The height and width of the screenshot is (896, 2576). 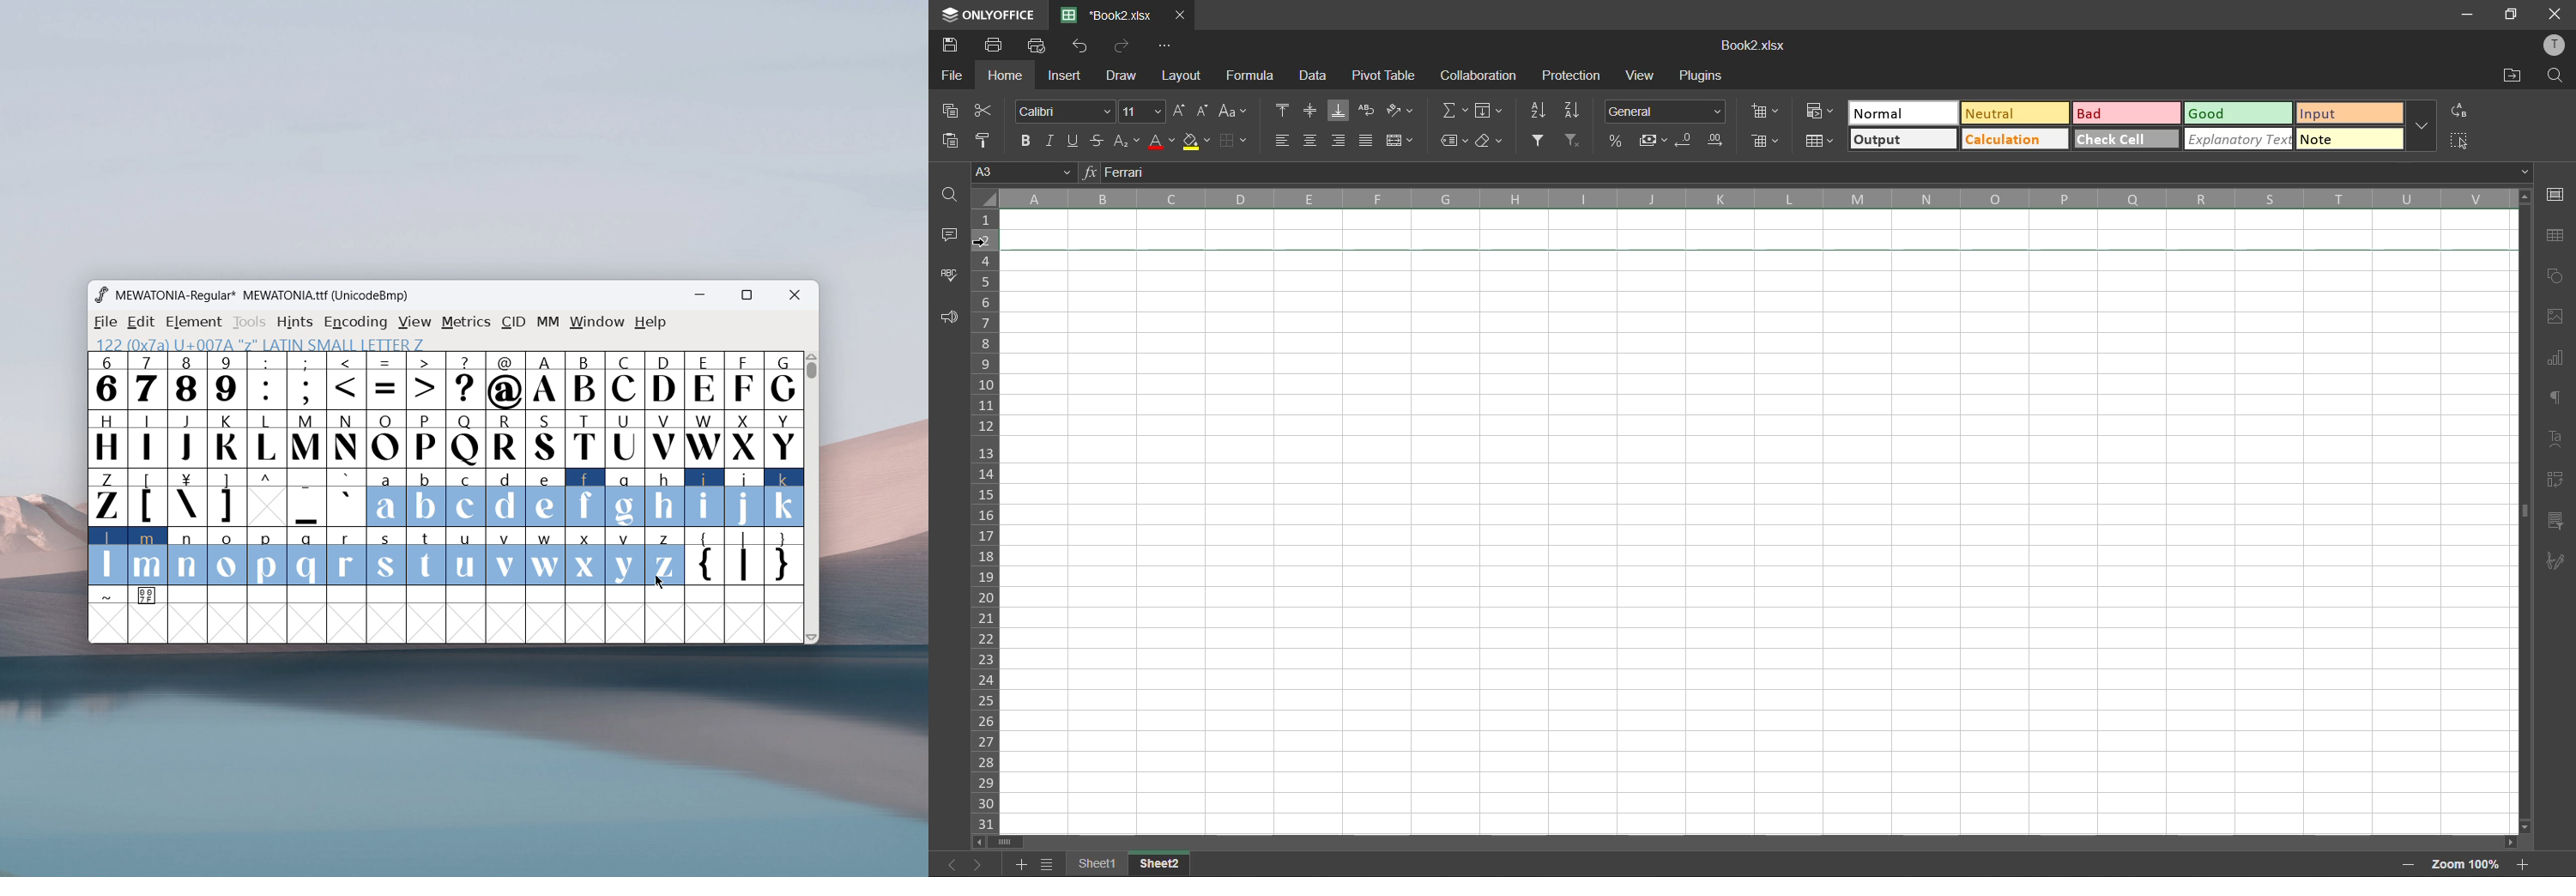 What do you see at coordinates (1236, 140) in the screenshot?
I see `borders` at bounding box center [1236, 140].